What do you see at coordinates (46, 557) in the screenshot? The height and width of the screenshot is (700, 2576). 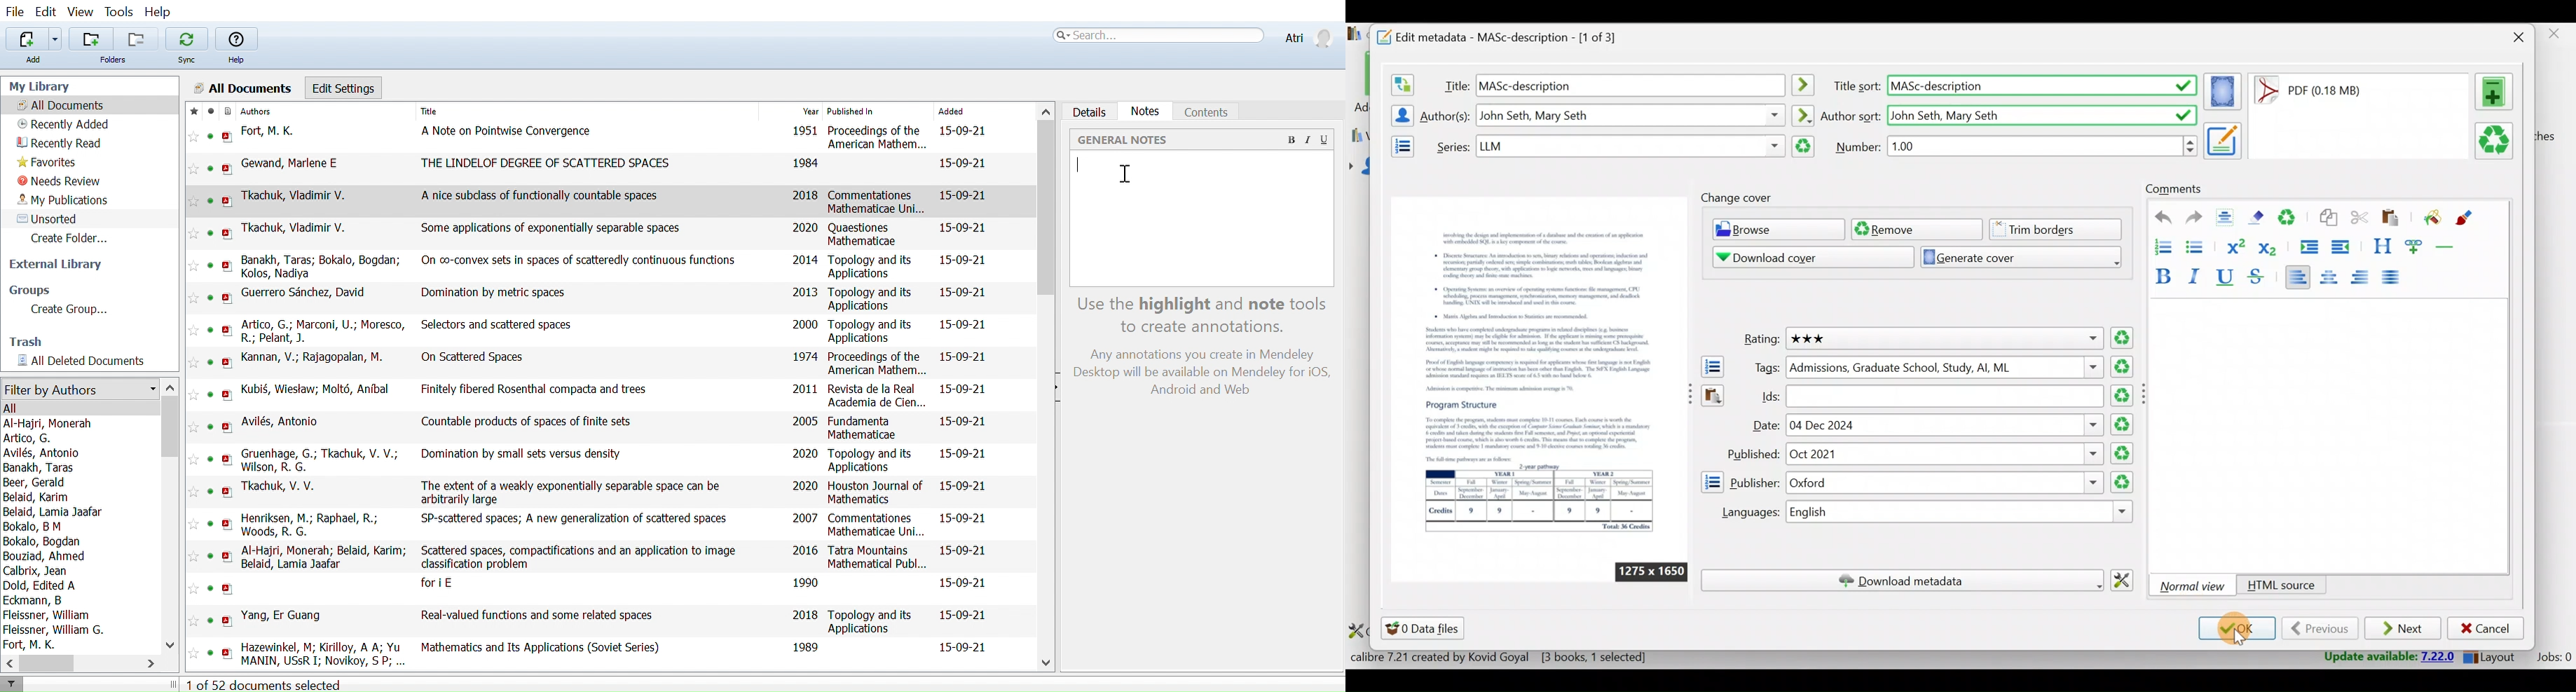 I see `Bouziad, Ahmed` at bounding box center [46, 557].